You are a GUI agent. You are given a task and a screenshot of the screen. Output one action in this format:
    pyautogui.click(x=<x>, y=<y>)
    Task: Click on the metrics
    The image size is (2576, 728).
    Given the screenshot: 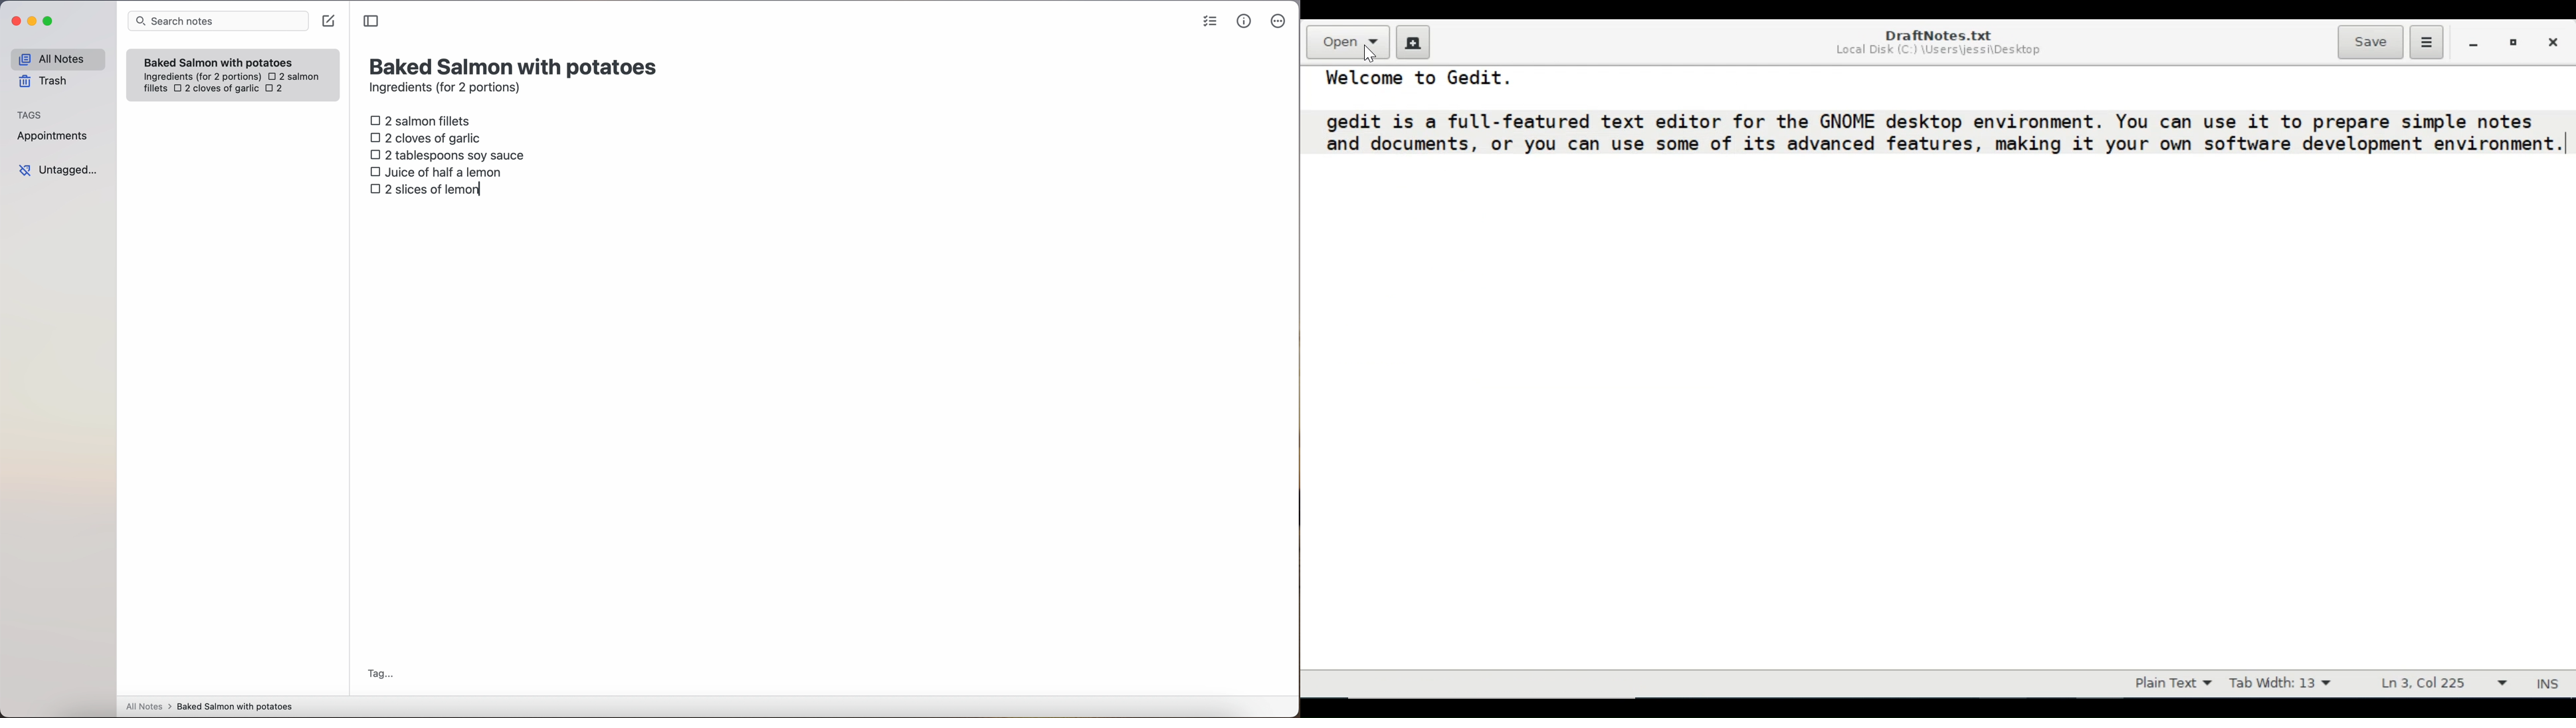 What is the action you would take?
    pyautogui.click(x=1244, y=21)
    